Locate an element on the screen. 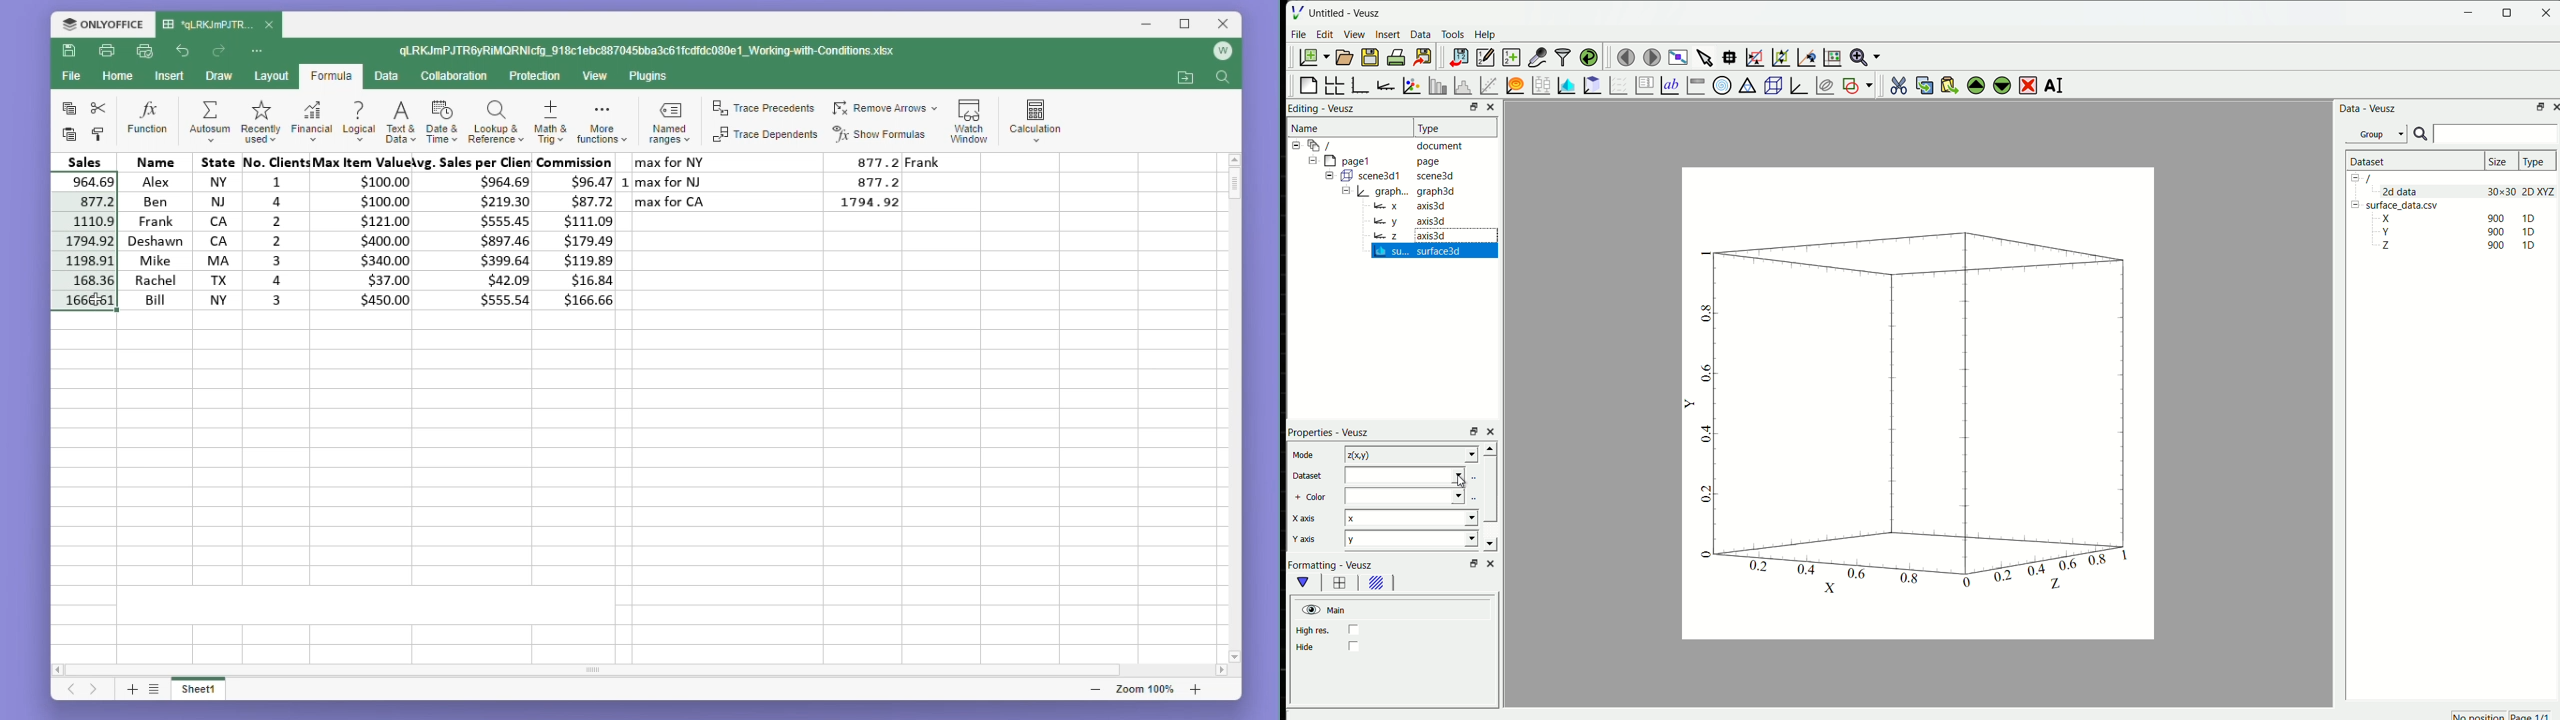 The image size is (2576, 728). max item value is located at coordinates (359, 231).